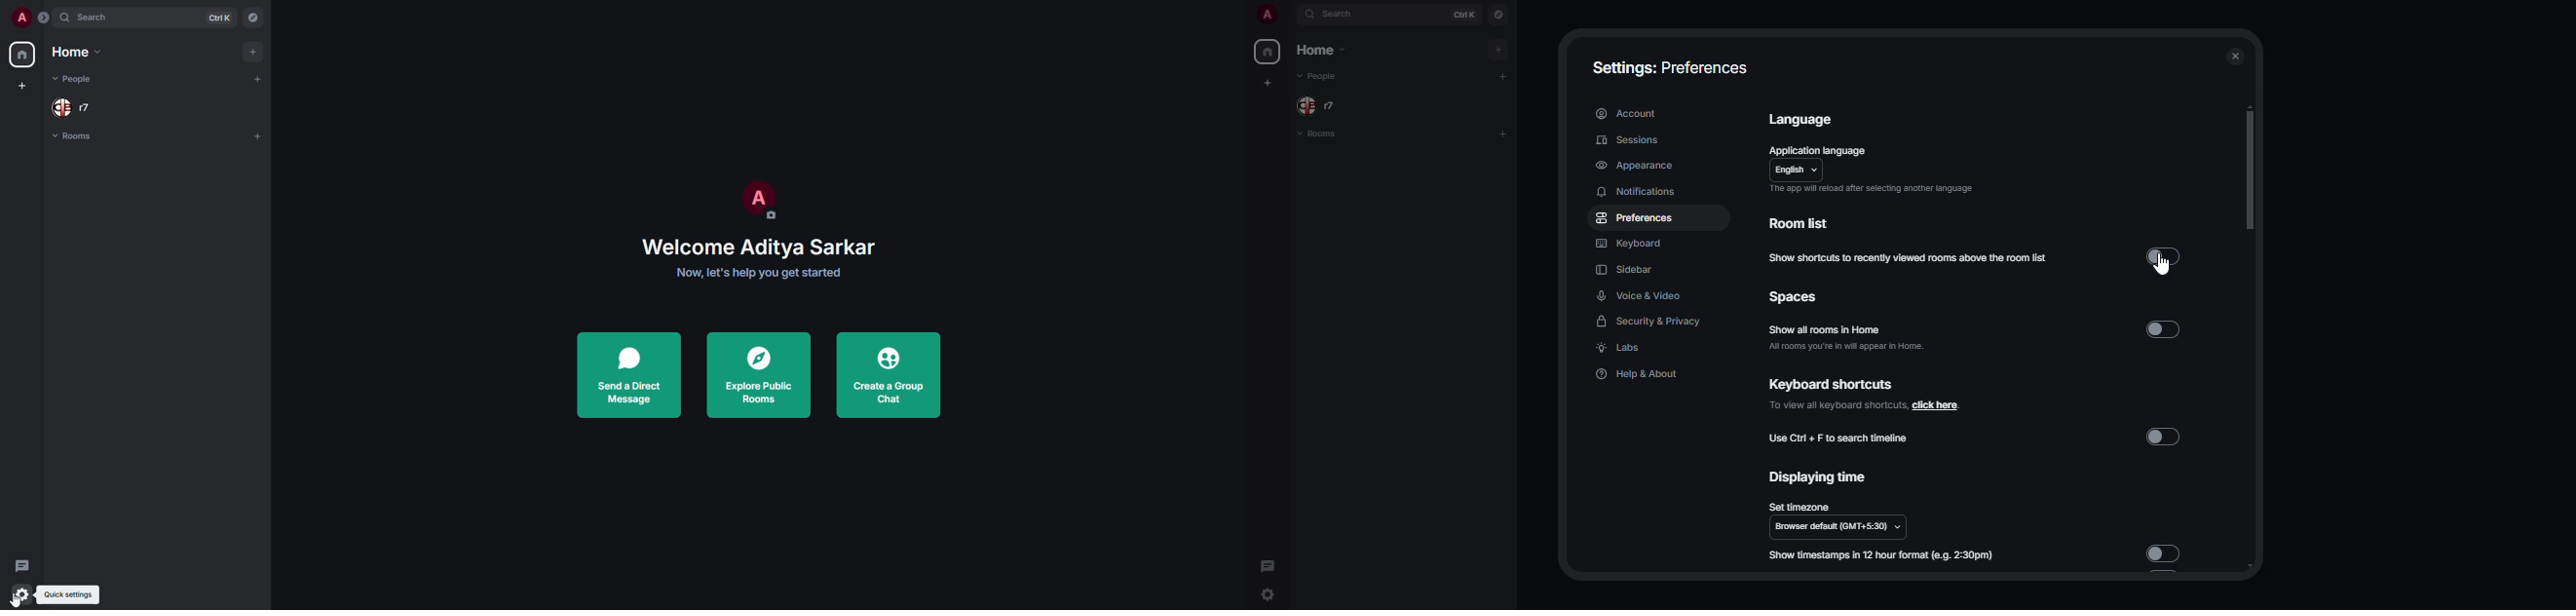 Image resolution: width=2576 pixels, height=616 pixels. What do you see at coordinates (1845, 347) in the screenshot?
I see `all rooms you're in will appear in home` at bounding box center [1845, 347].